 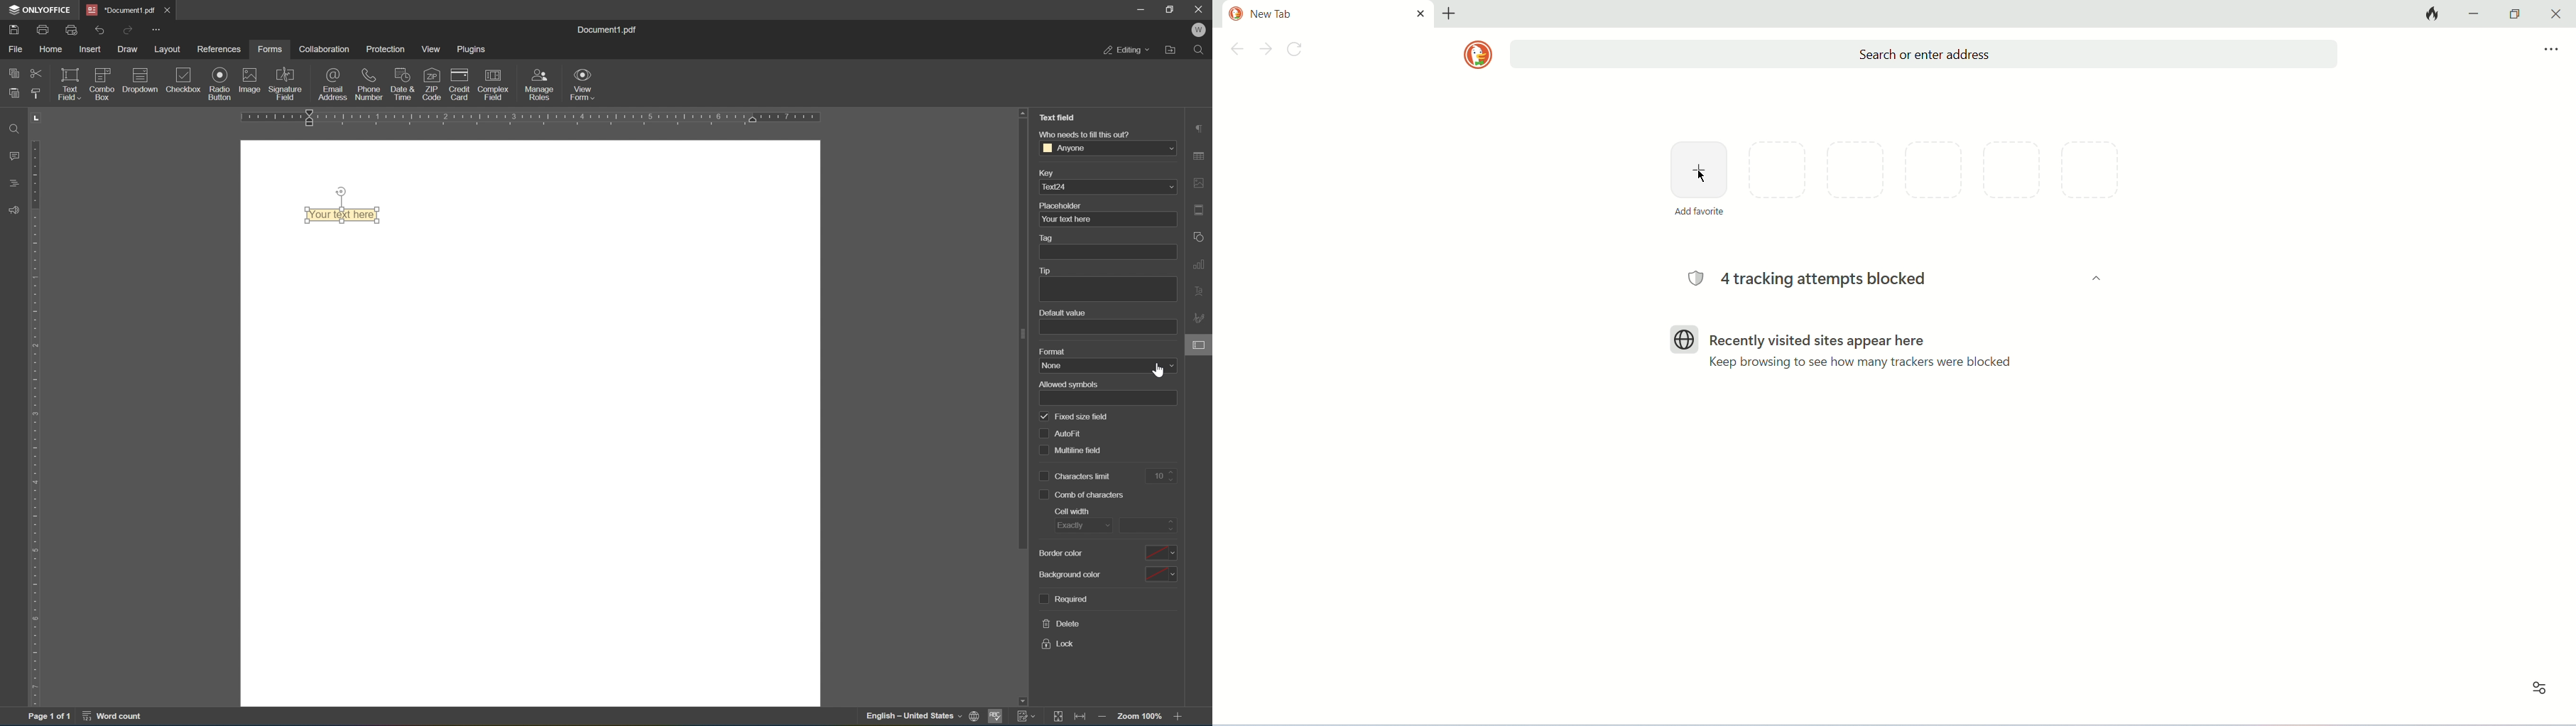 I want to click on draw, so click(x=128, y=49).